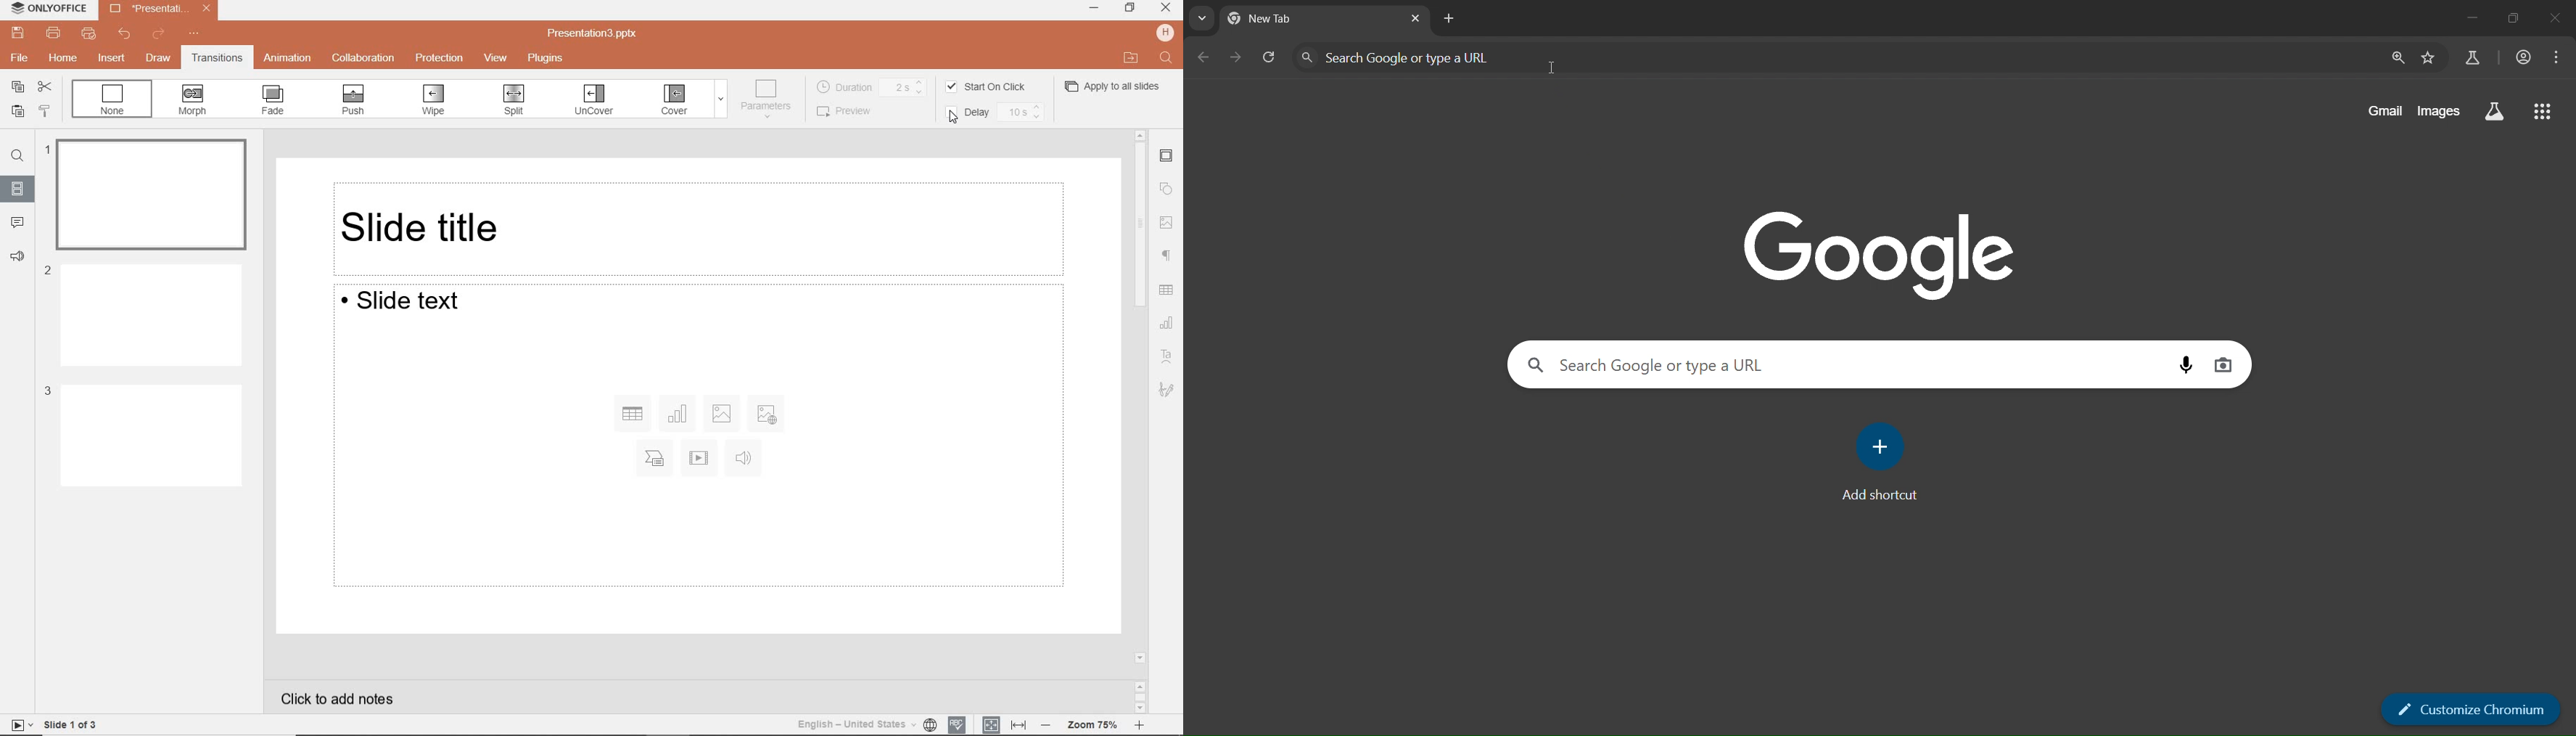  What do you see at coordinates (16, 112) in the screenshot?
I see `paste` at bounding box center [16, 112].